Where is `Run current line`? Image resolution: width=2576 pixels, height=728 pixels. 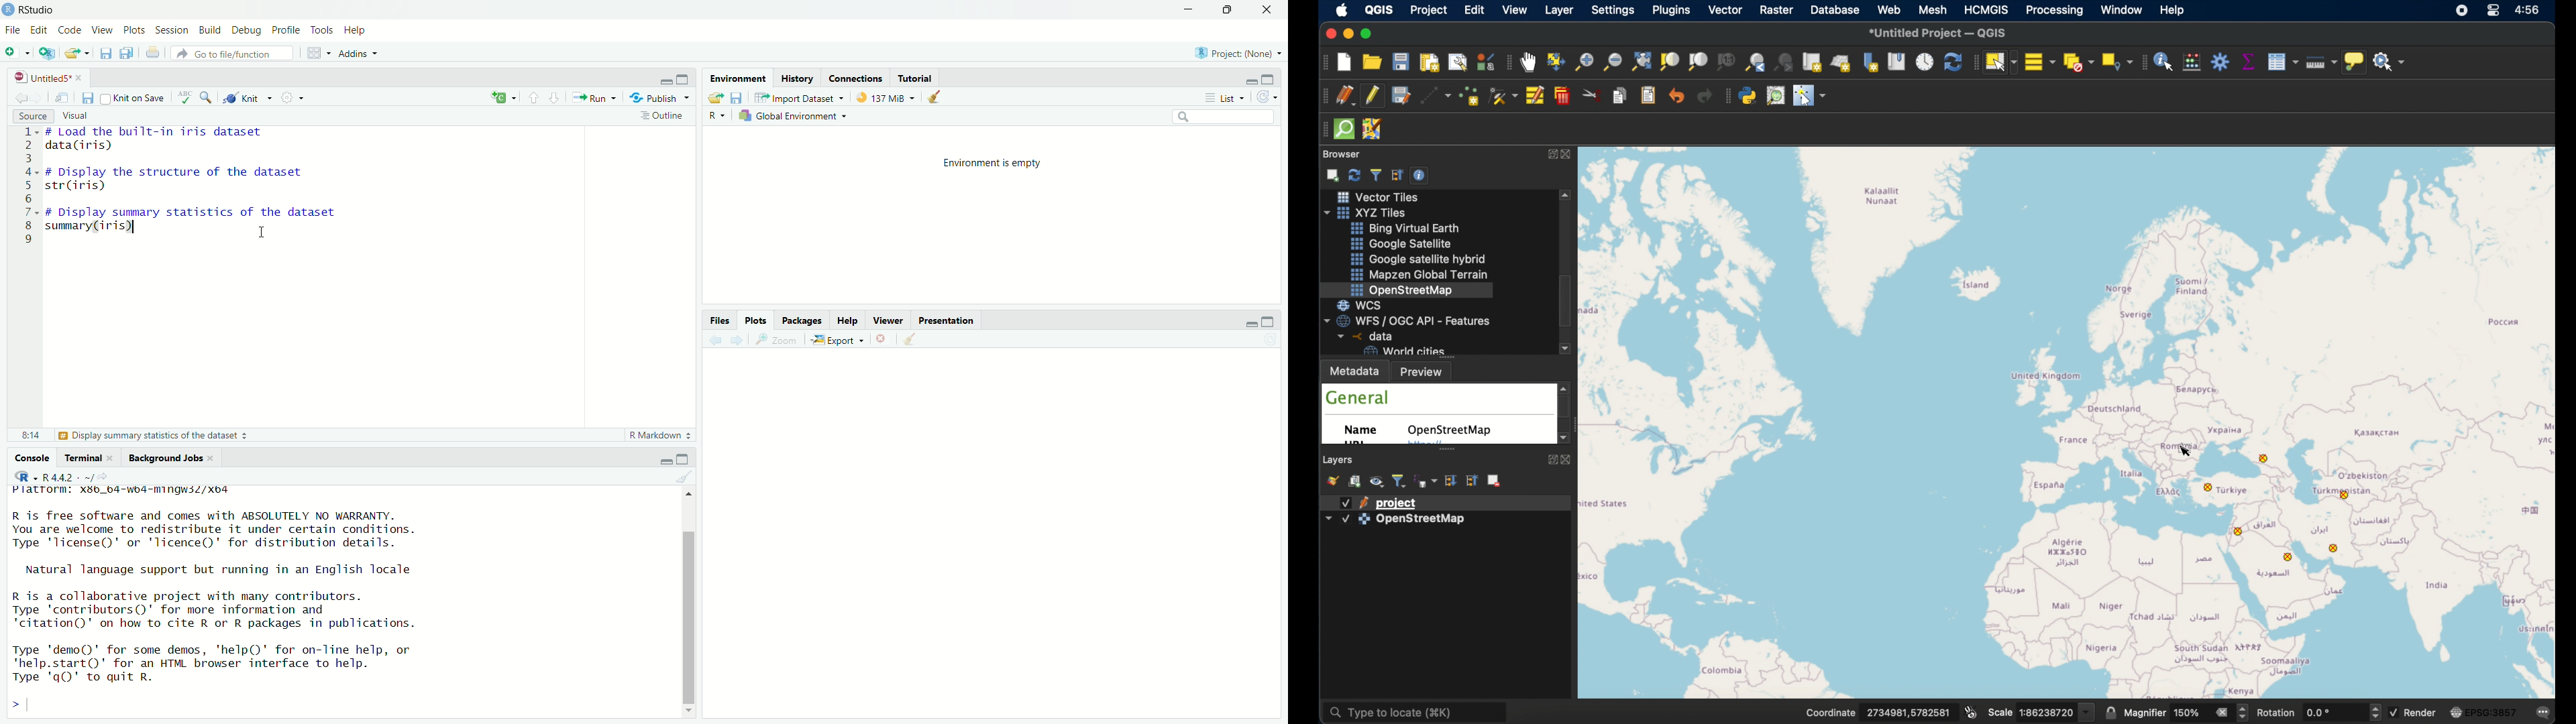 Run current line is located at coordinates (592, 96).